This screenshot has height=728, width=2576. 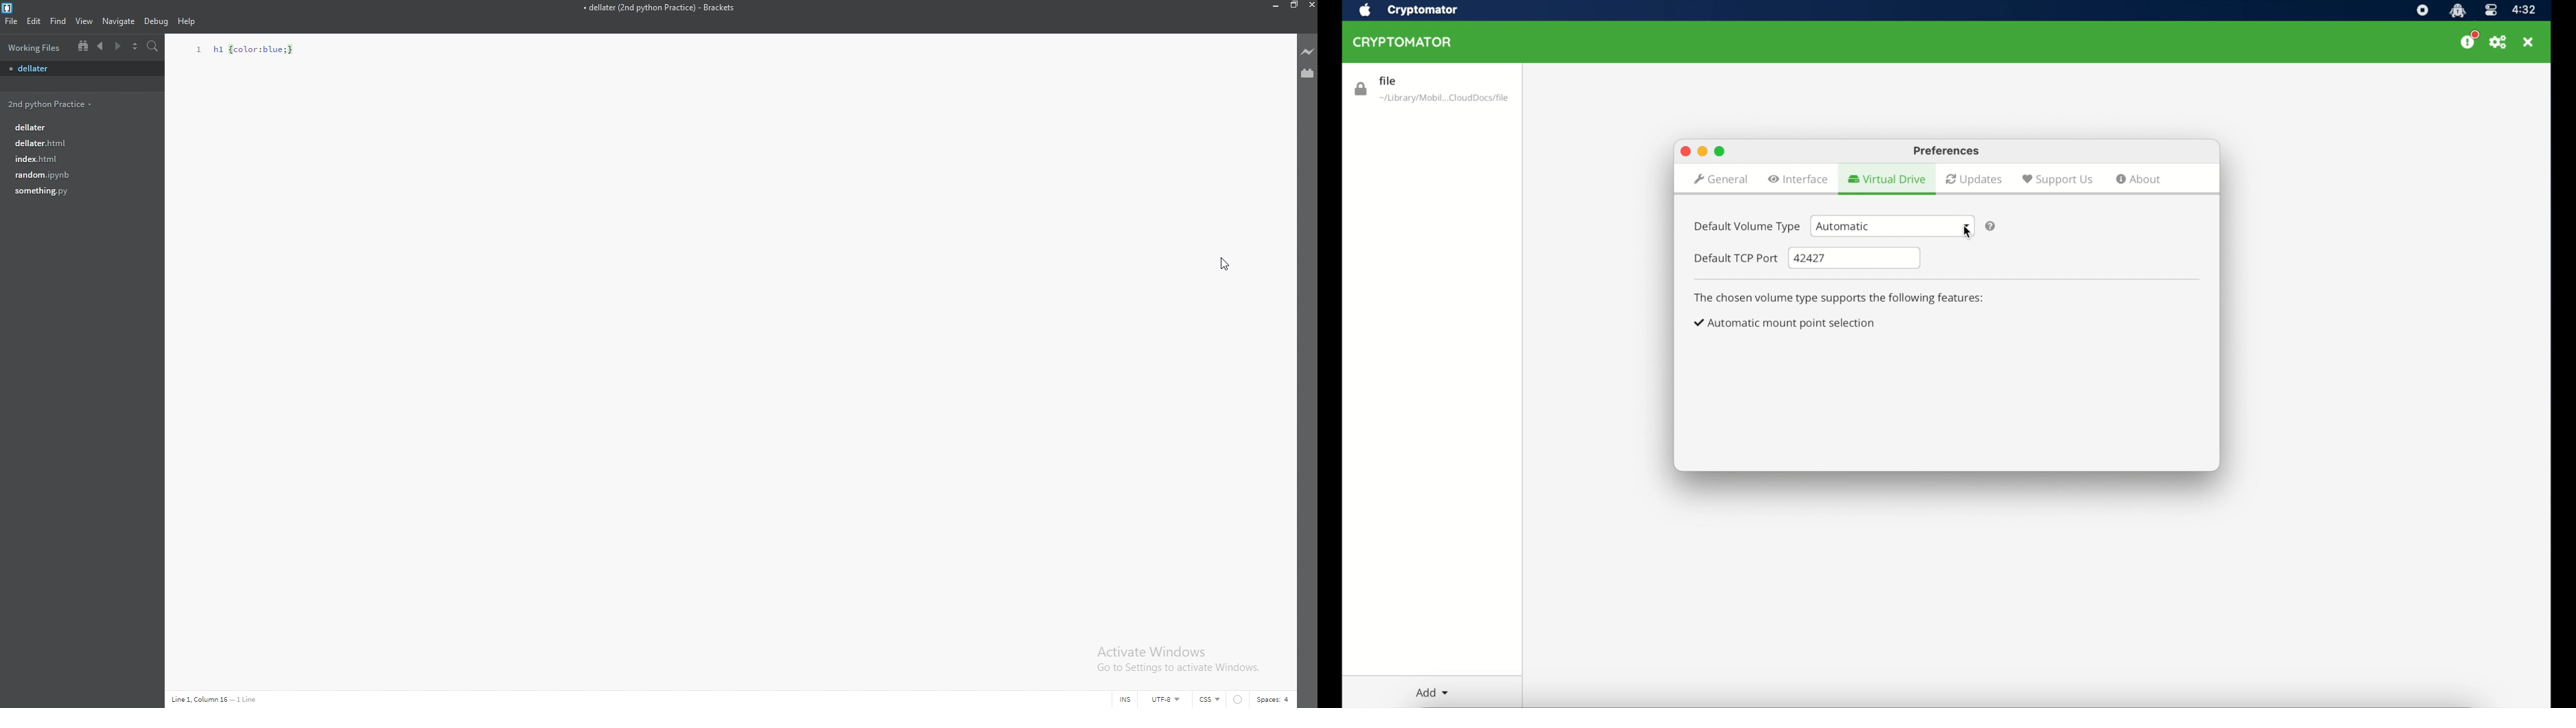 What do you see at coordinates (1840, 298) in the screenshot?
I see `info` at bounding box center [1840, 298].